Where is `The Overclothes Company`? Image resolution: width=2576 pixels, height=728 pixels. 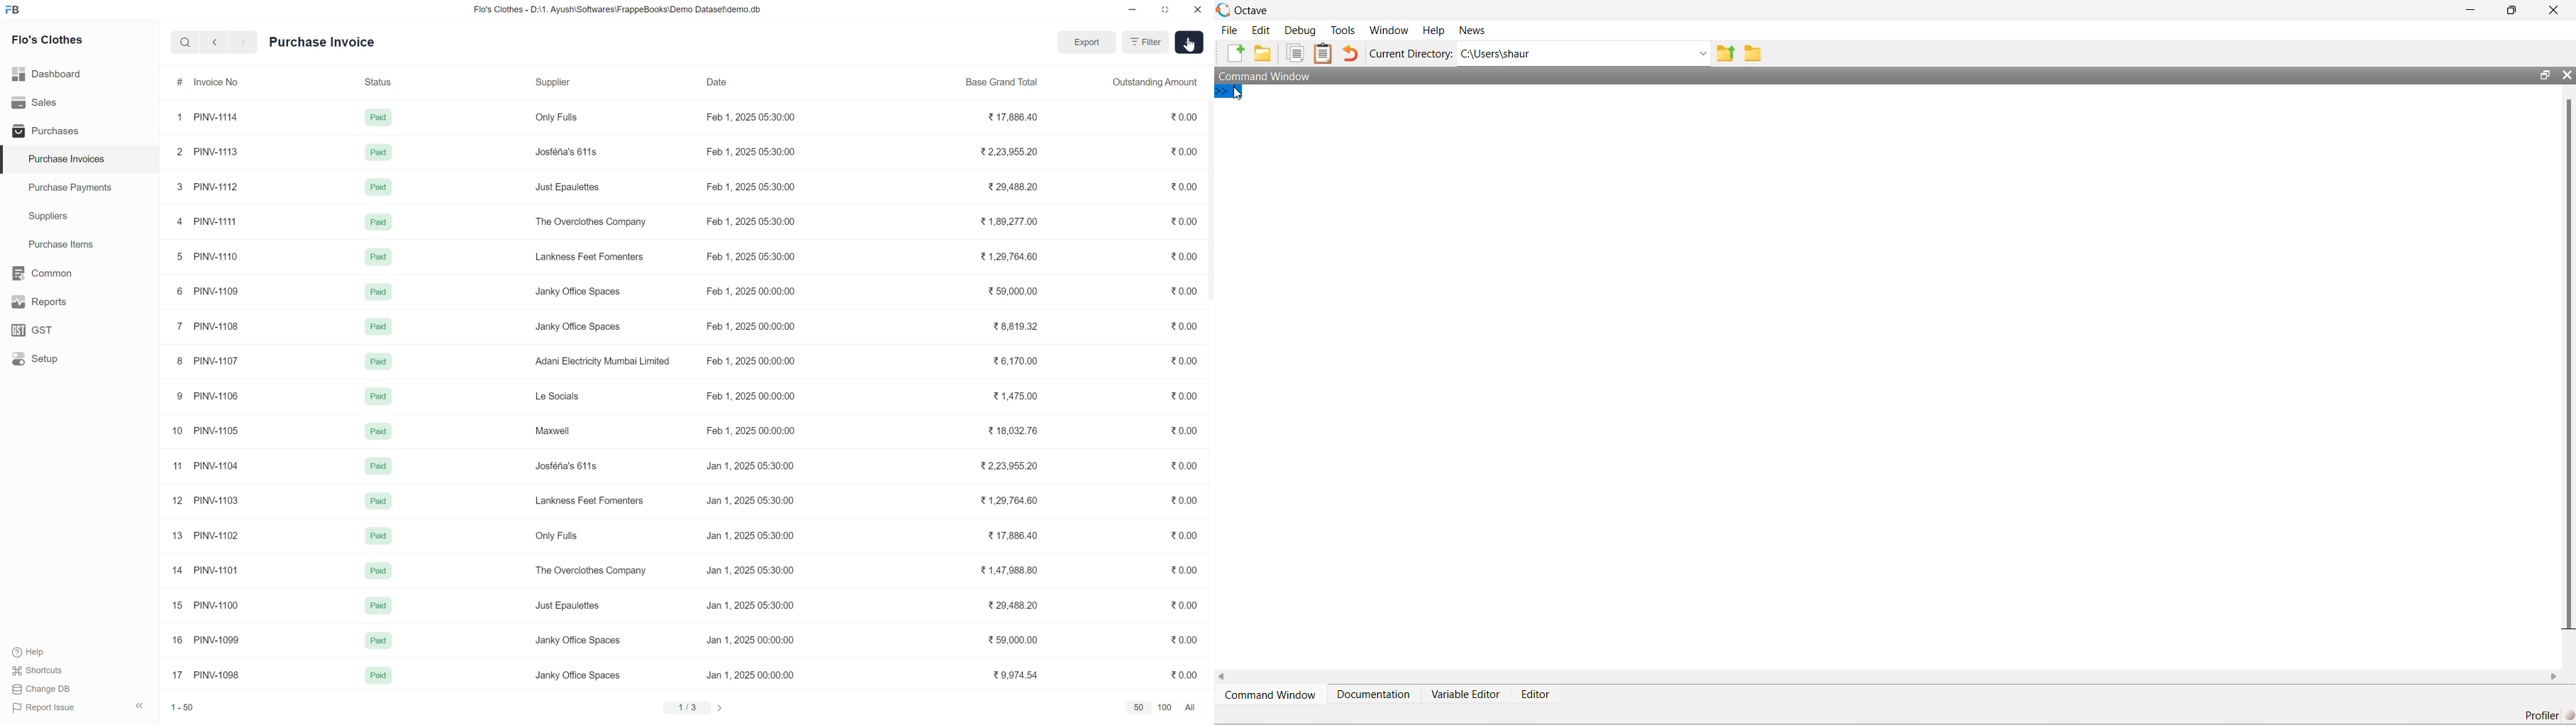
The Overclothes Company is located at coordinates (591, 222).